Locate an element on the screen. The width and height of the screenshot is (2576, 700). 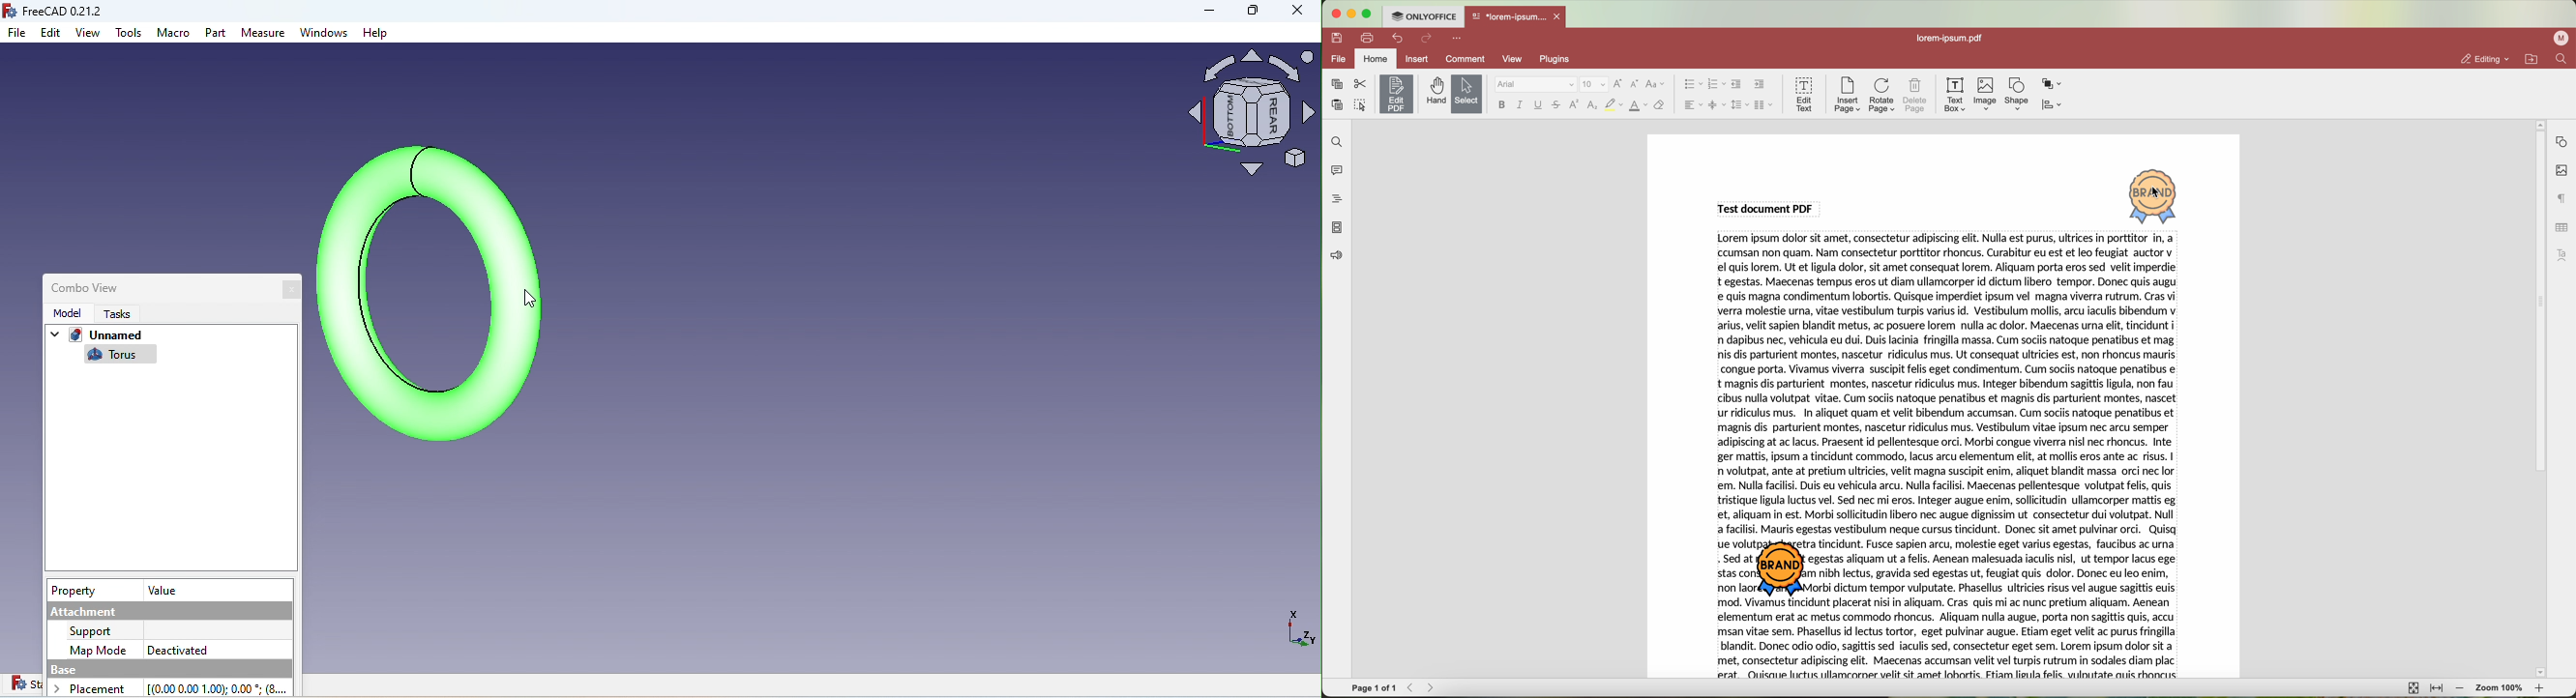
Dimensions is located at coordinates (1297, 634).